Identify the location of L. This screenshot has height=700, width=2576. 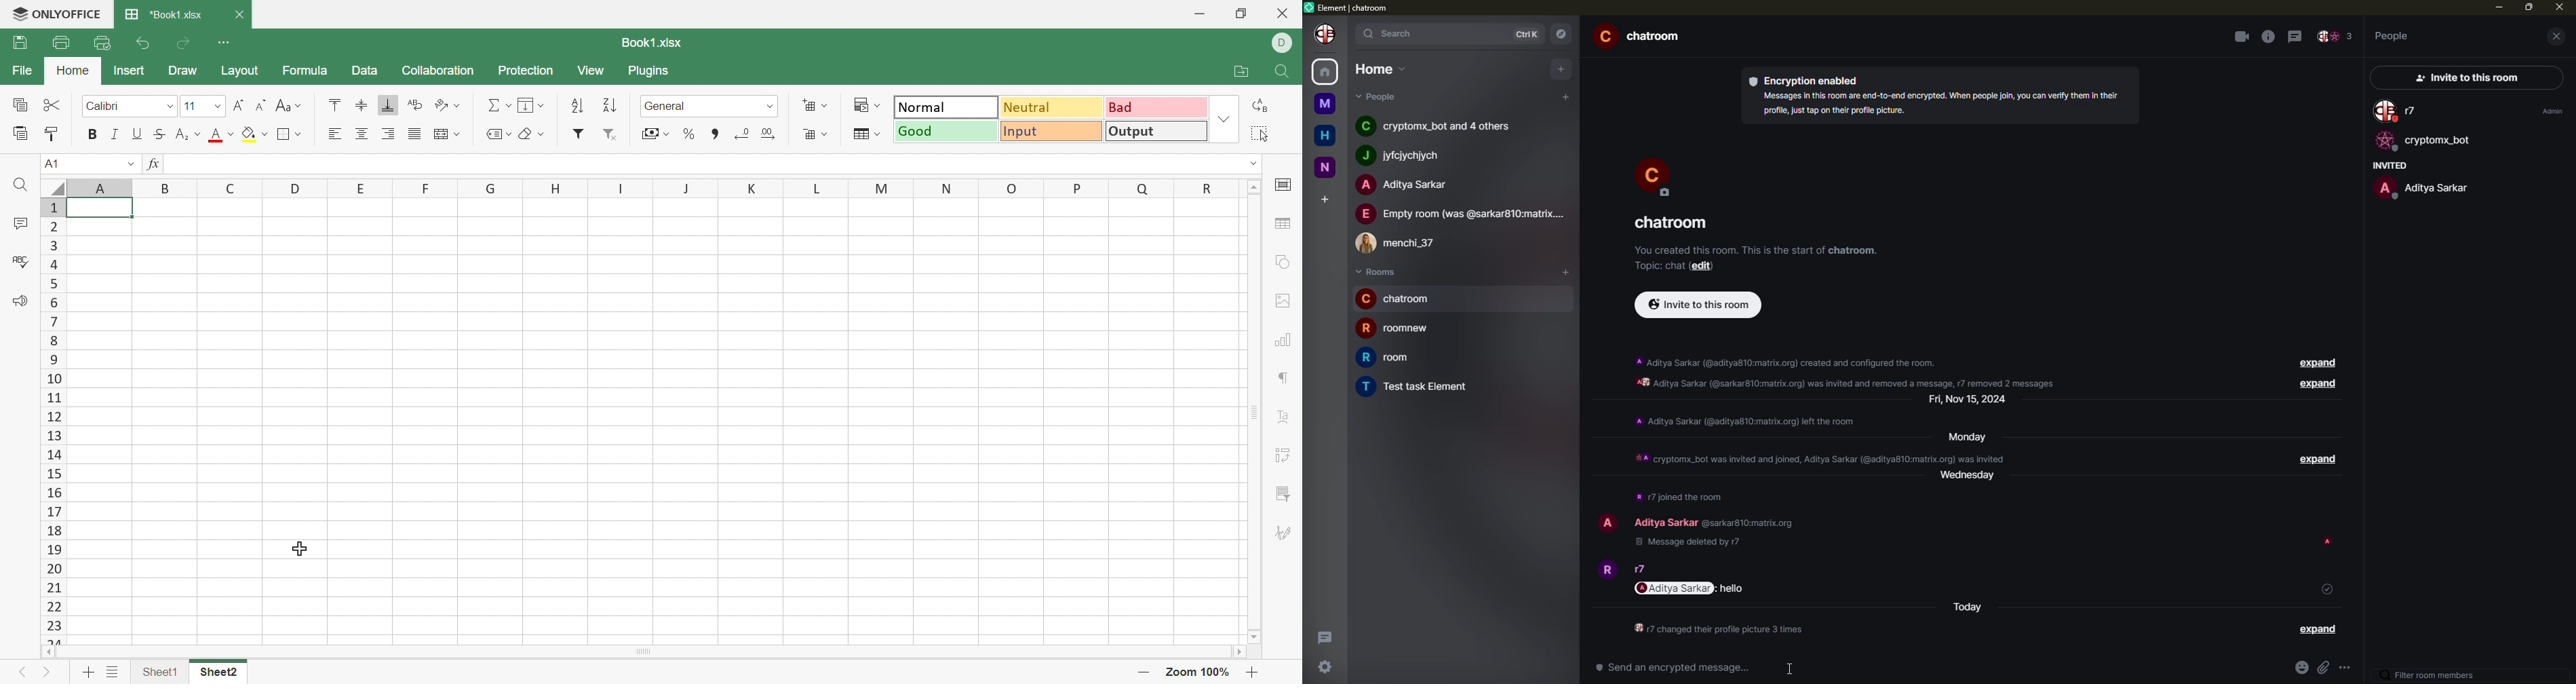
(819, 189).